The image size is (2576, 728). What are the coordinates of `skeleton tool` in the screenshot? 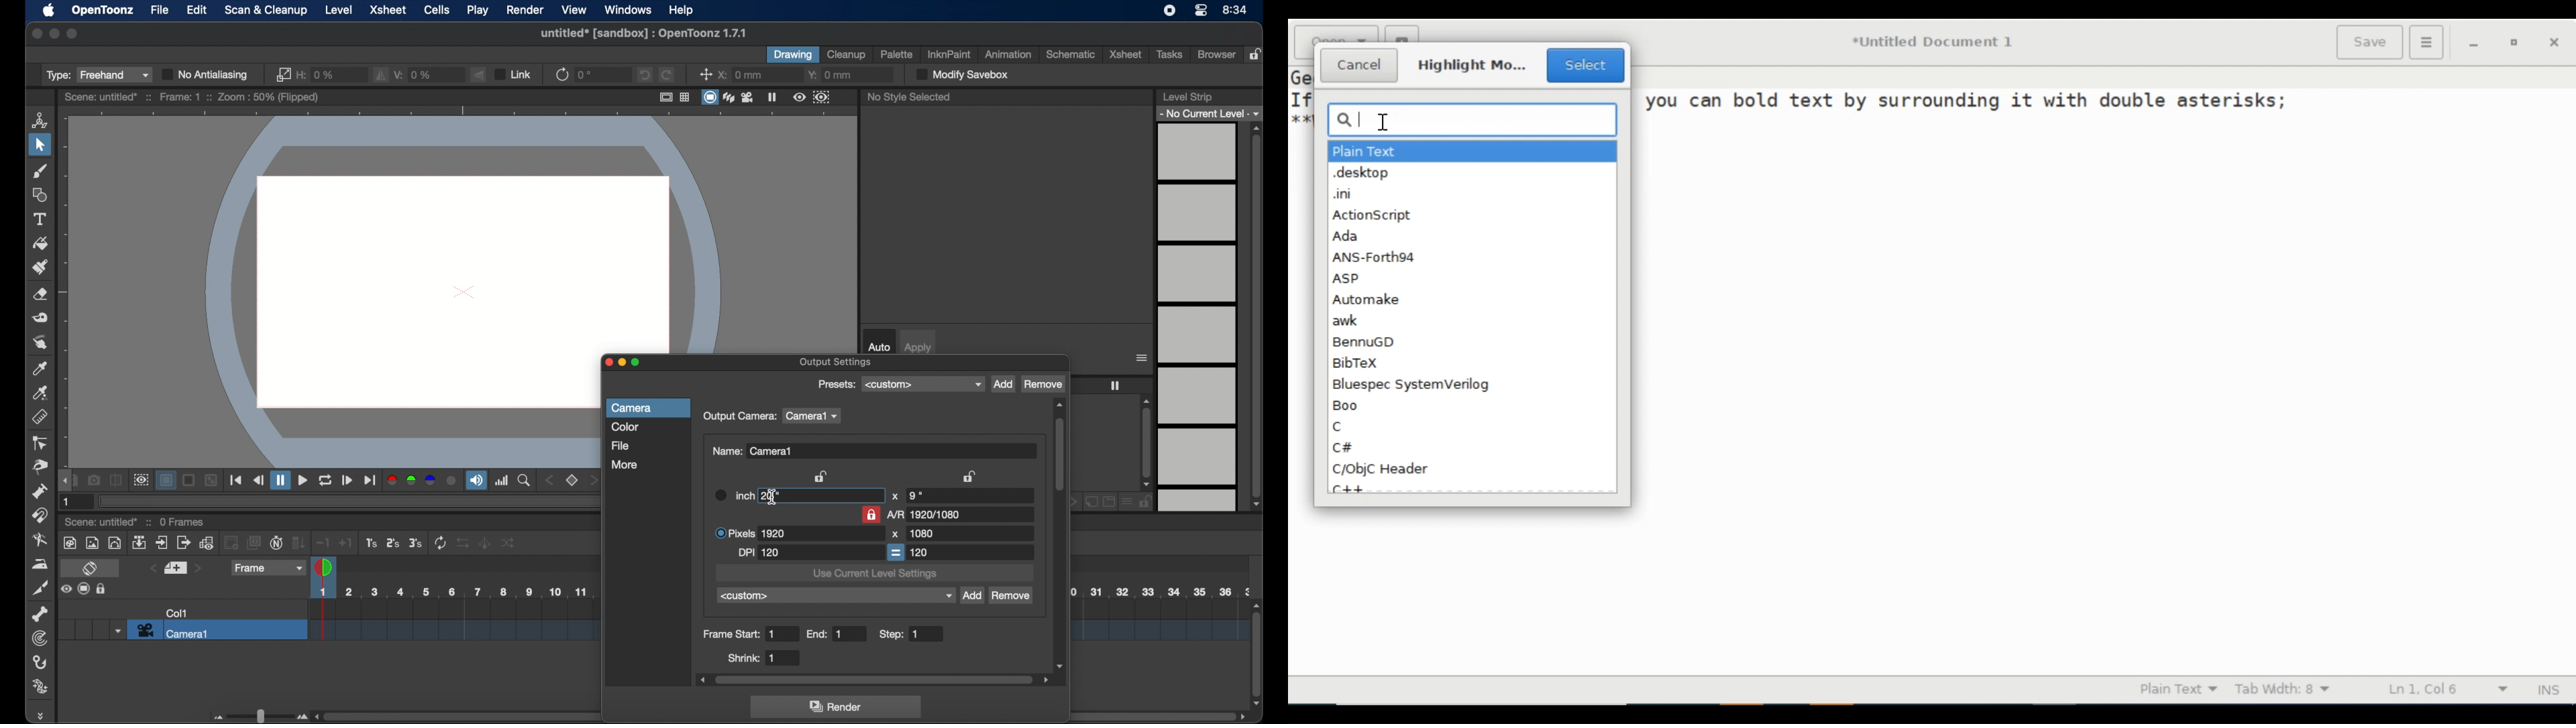 It's located at (40, 614).